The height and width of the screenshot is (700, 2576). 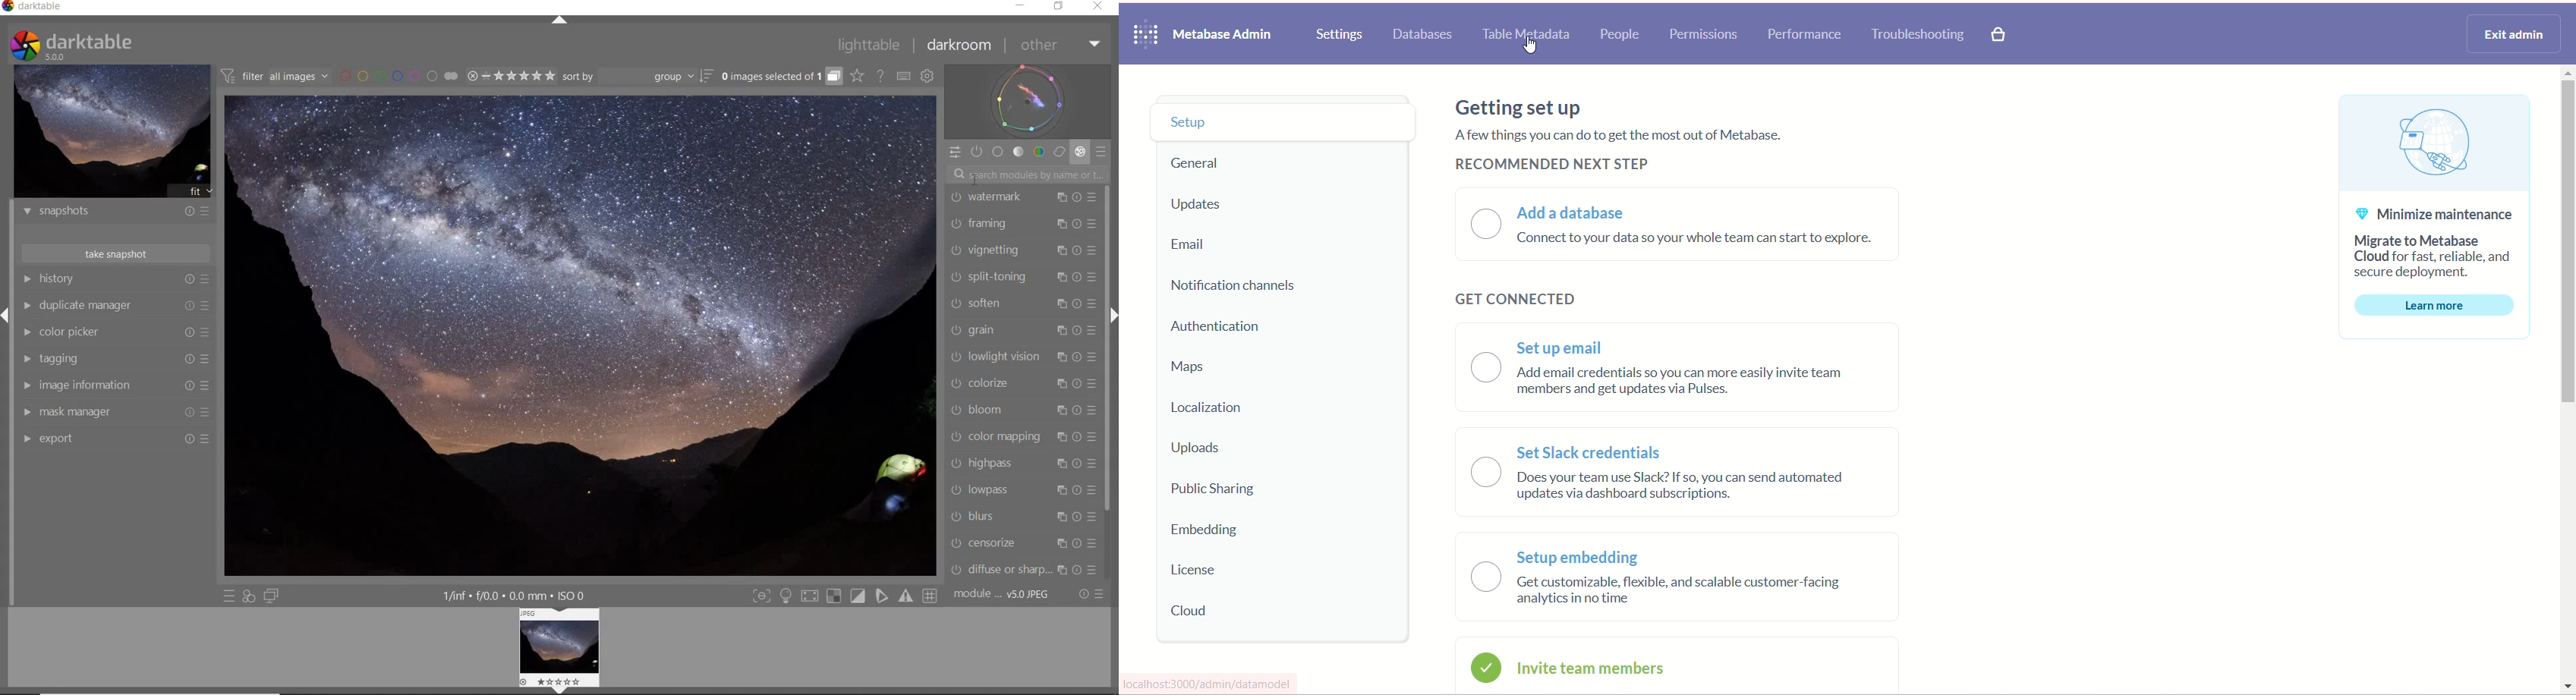 I want to click on embedding, so click(x=1214, y=533).